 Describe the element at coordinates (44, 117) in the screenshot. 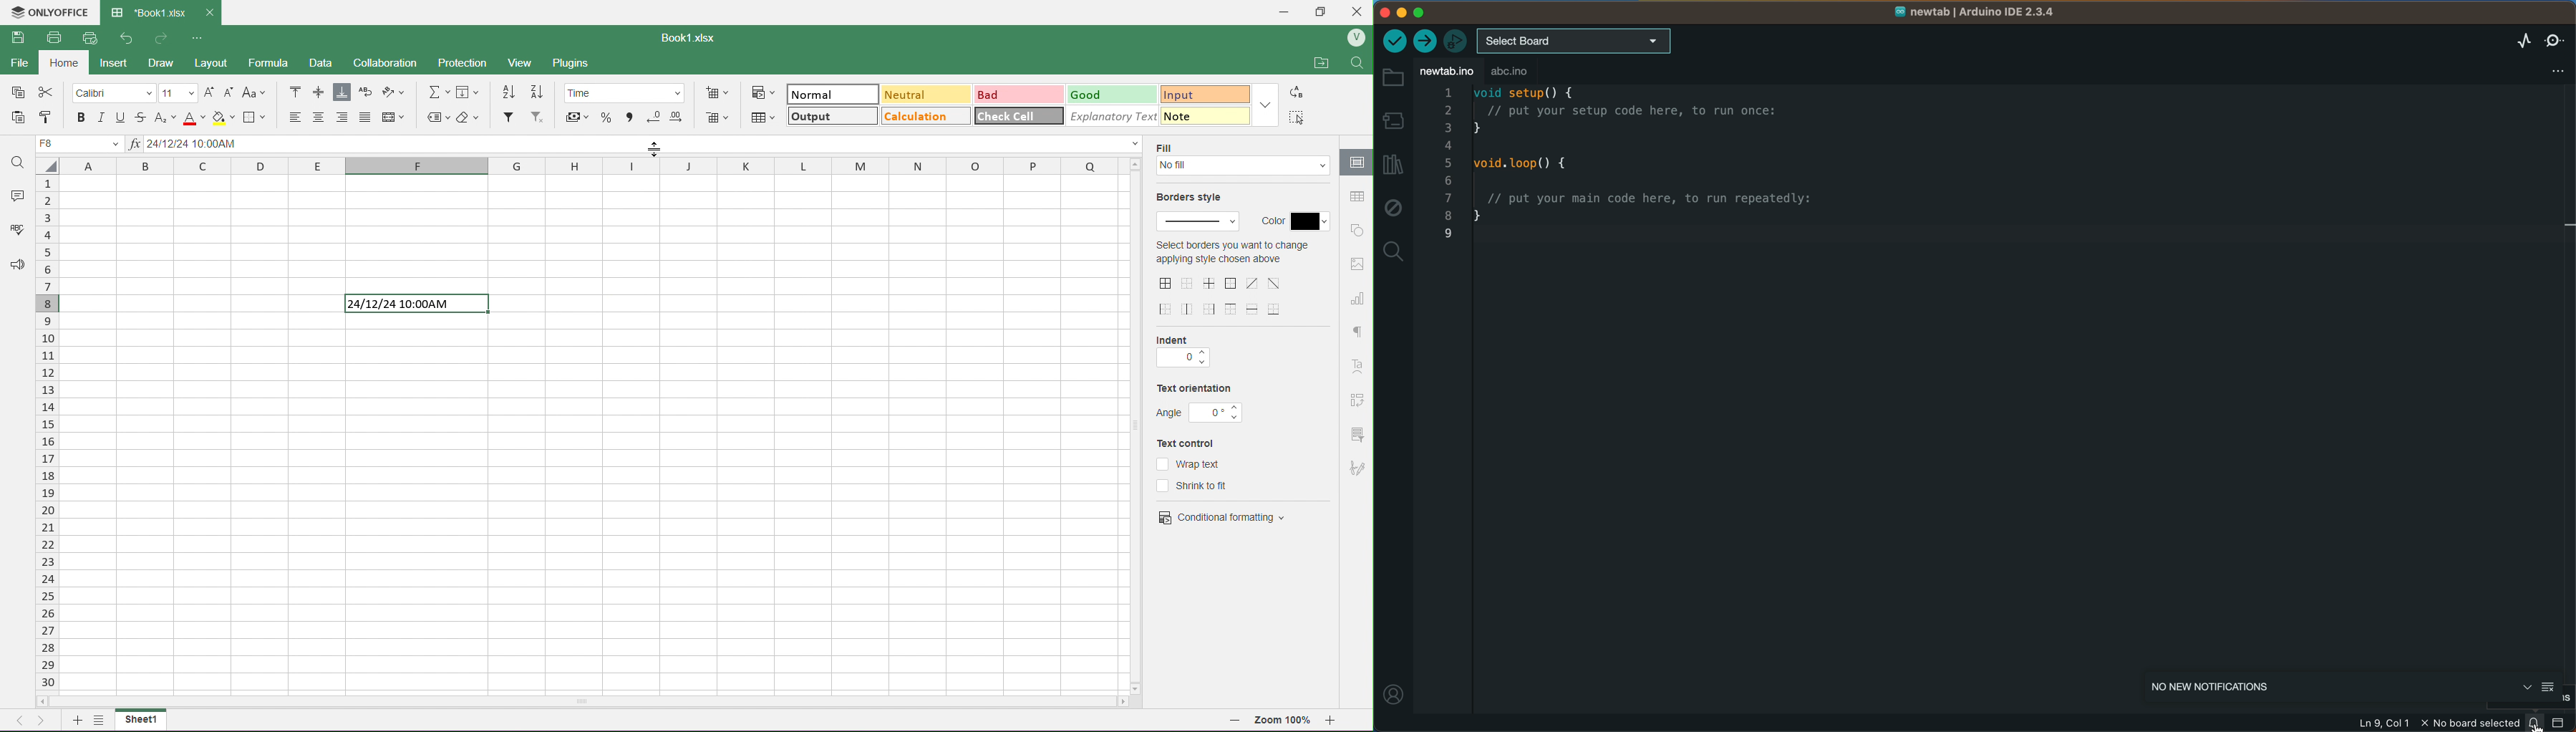

I see `Copy Style` at that location.